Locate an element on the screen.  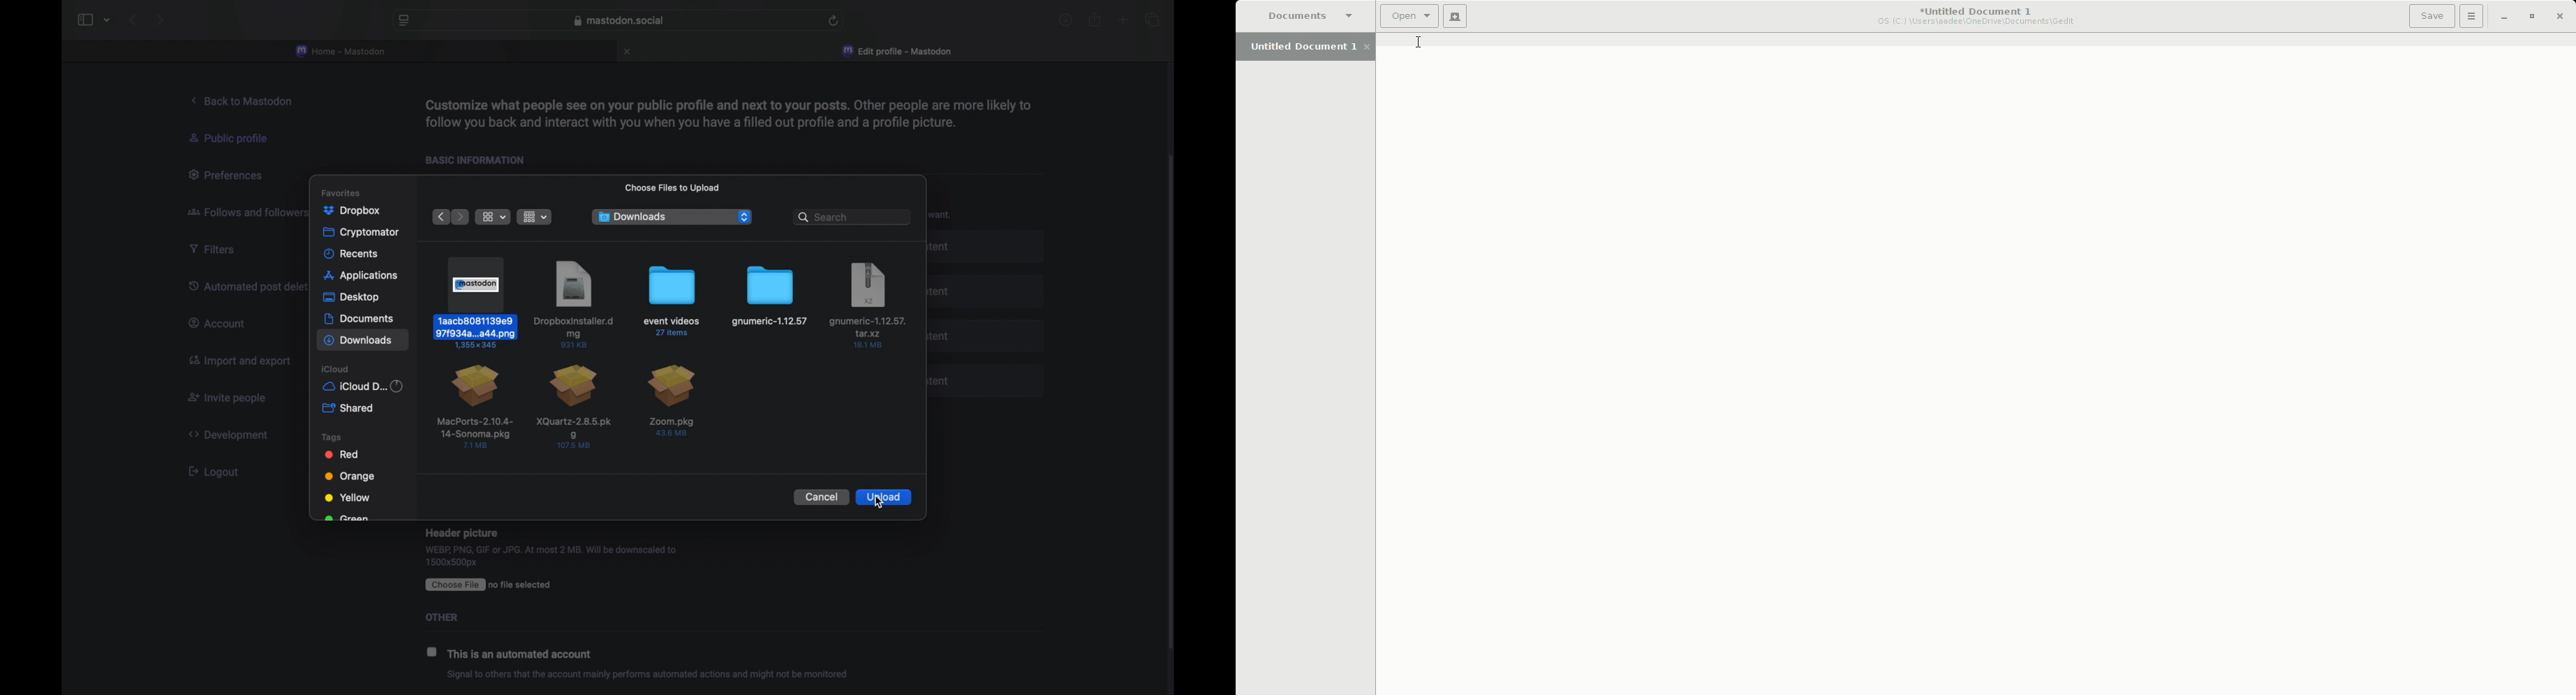
tags is located at coordinates (332, 436).